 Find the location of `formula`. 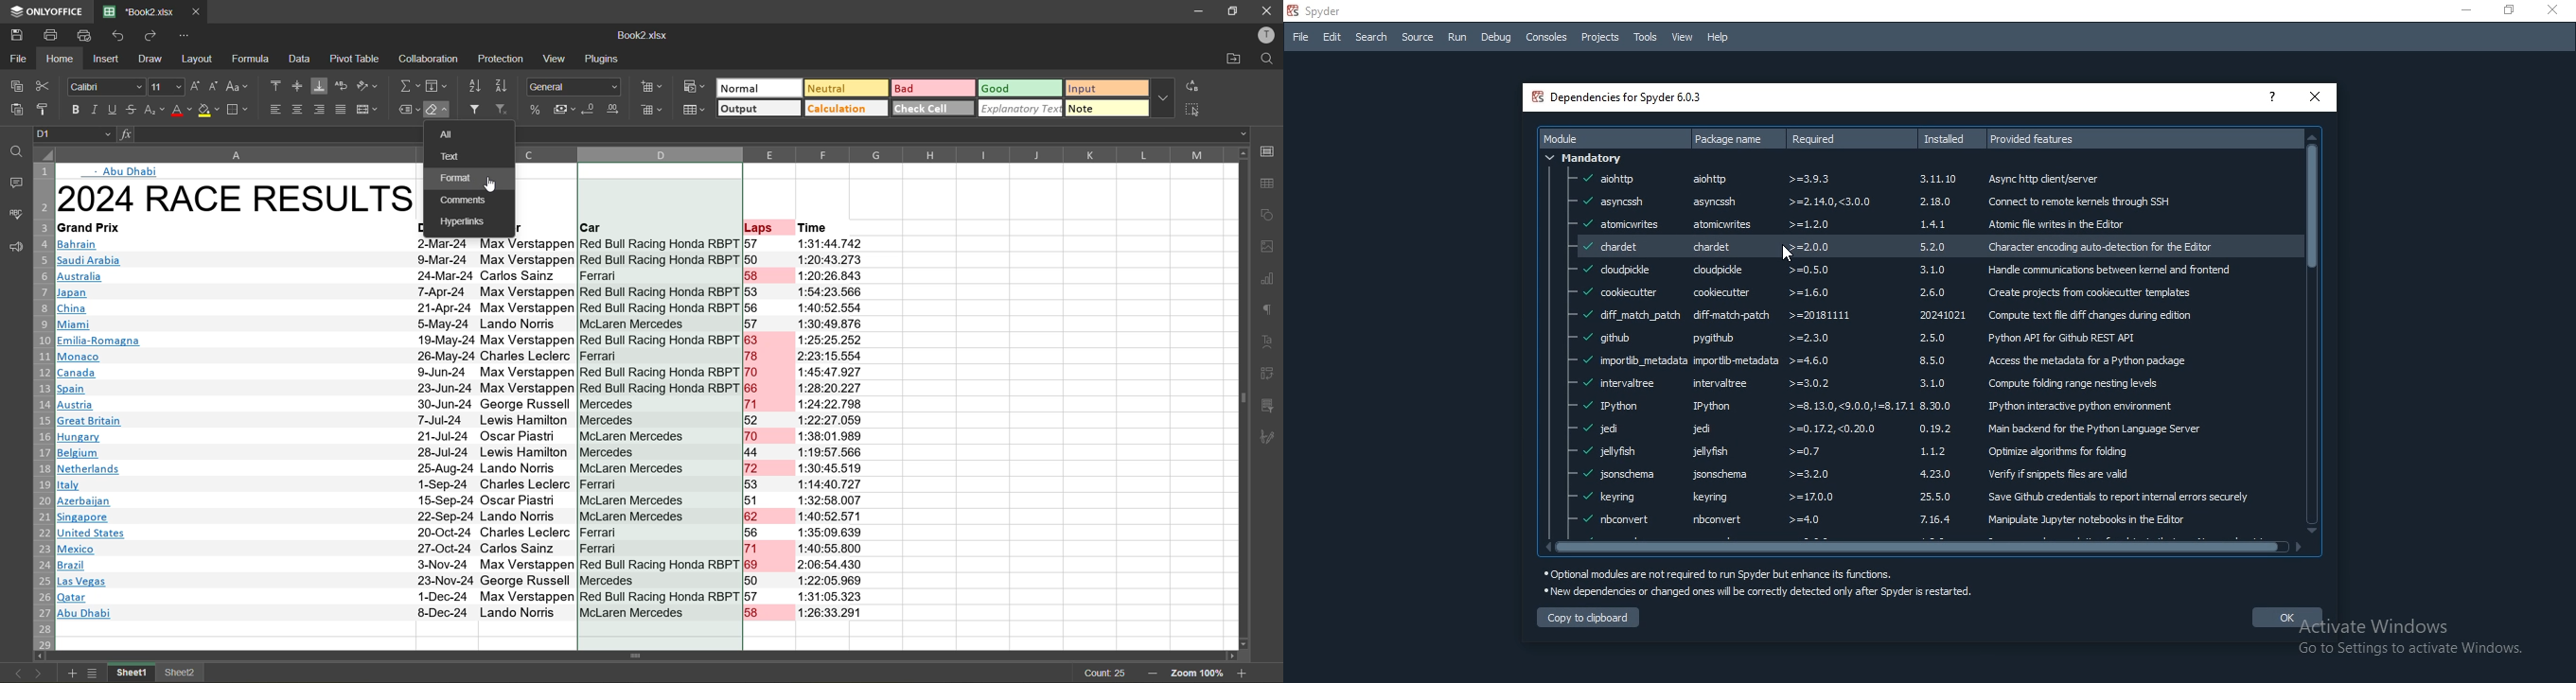

formula is located at coordinates (253, 59).